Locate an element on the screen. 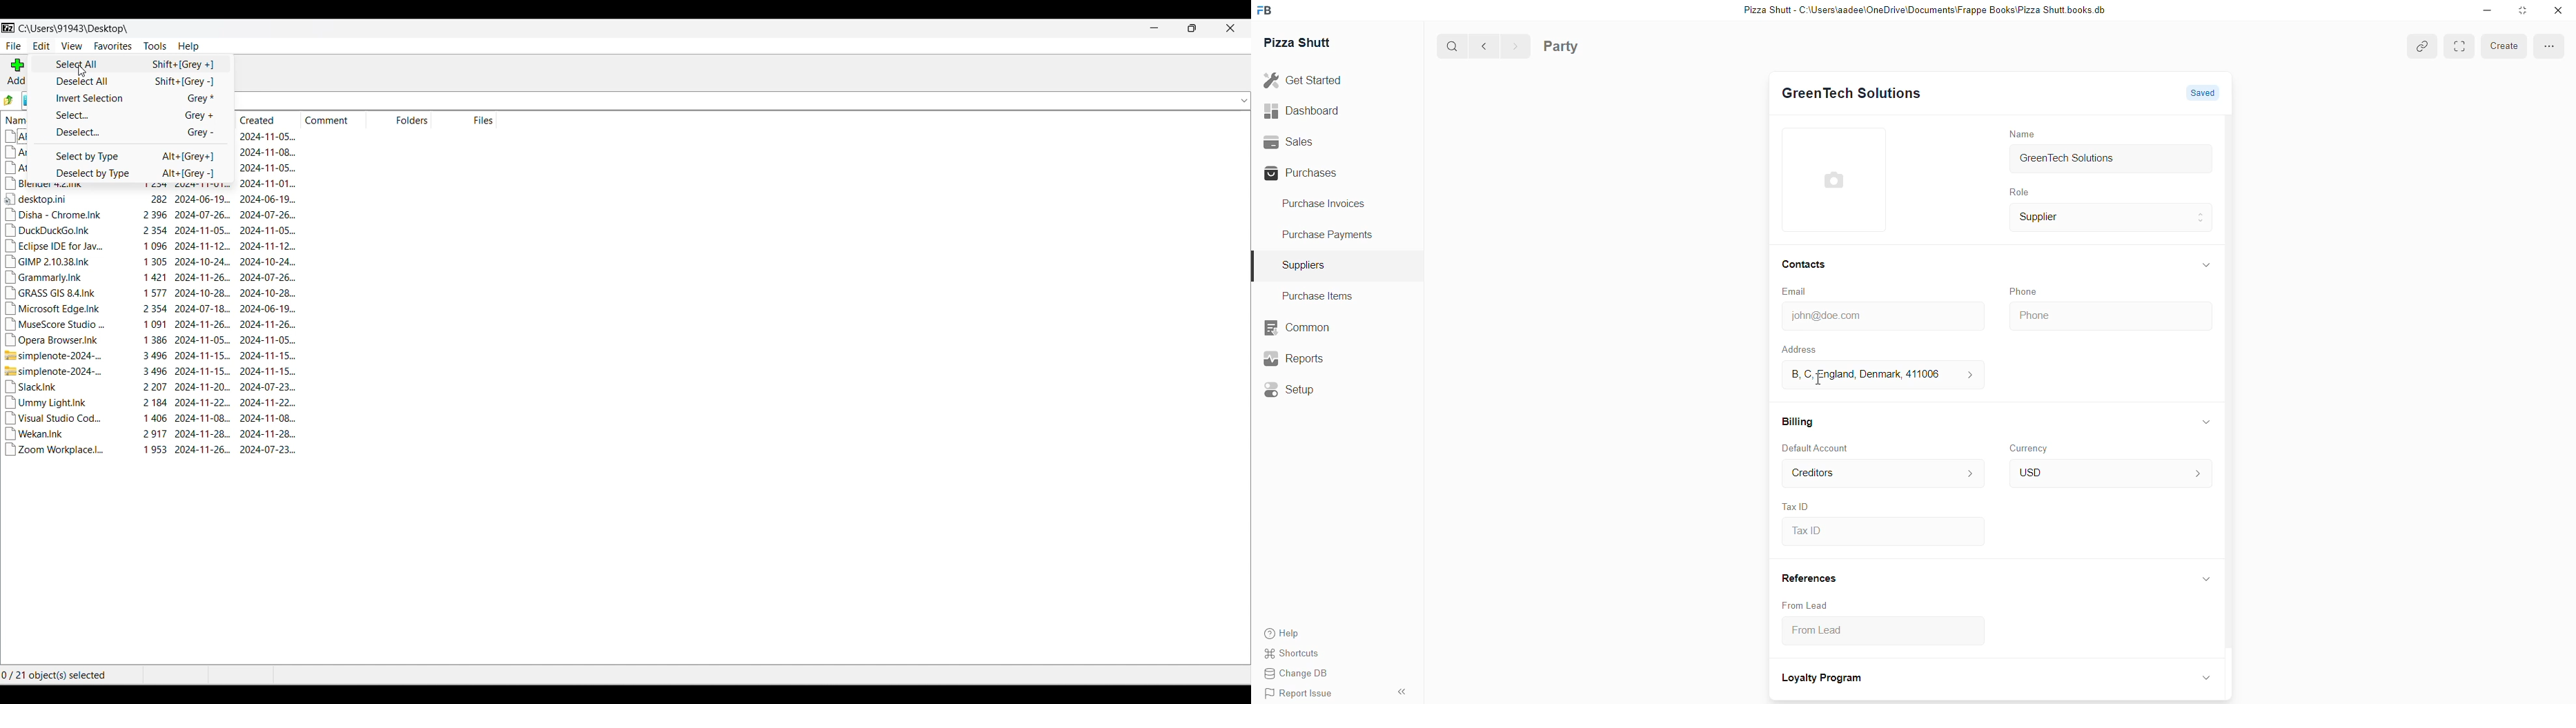 The width and height of the screenshot is (2576, 728). Purchase Invoices is located at coordinates (1329, 206).